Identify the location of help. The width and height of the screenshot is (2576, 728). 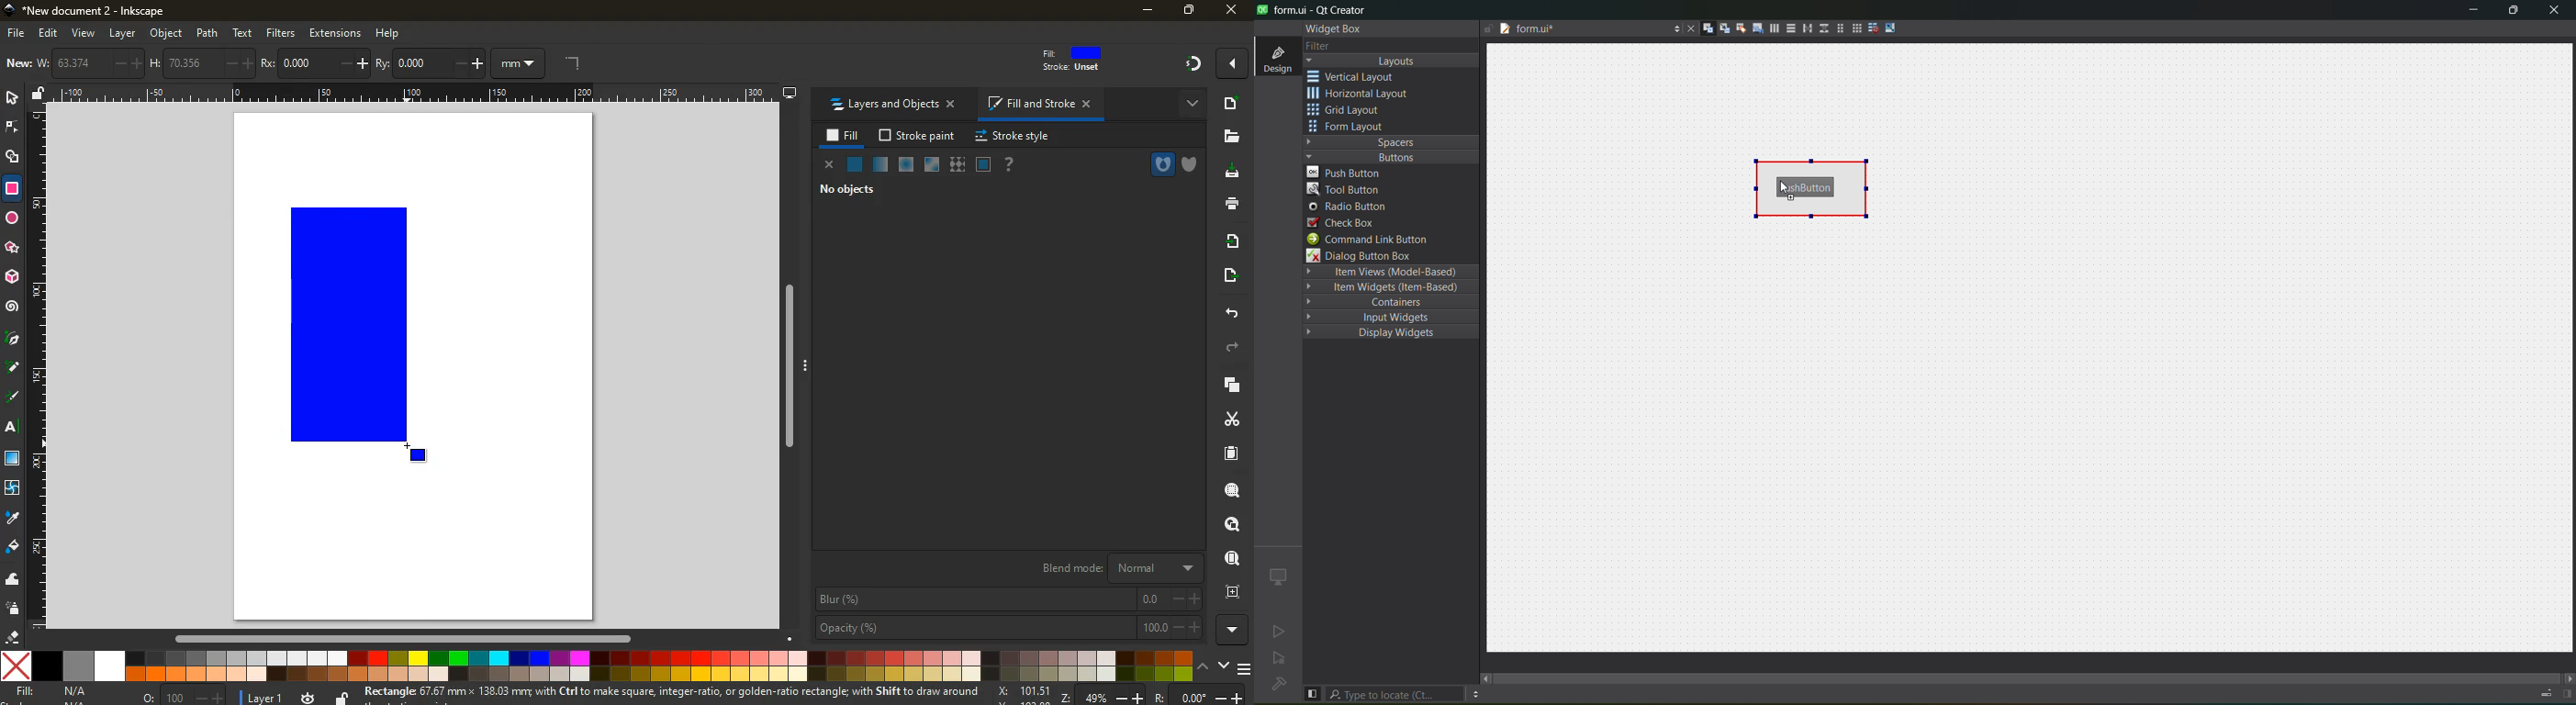
(389, 34).